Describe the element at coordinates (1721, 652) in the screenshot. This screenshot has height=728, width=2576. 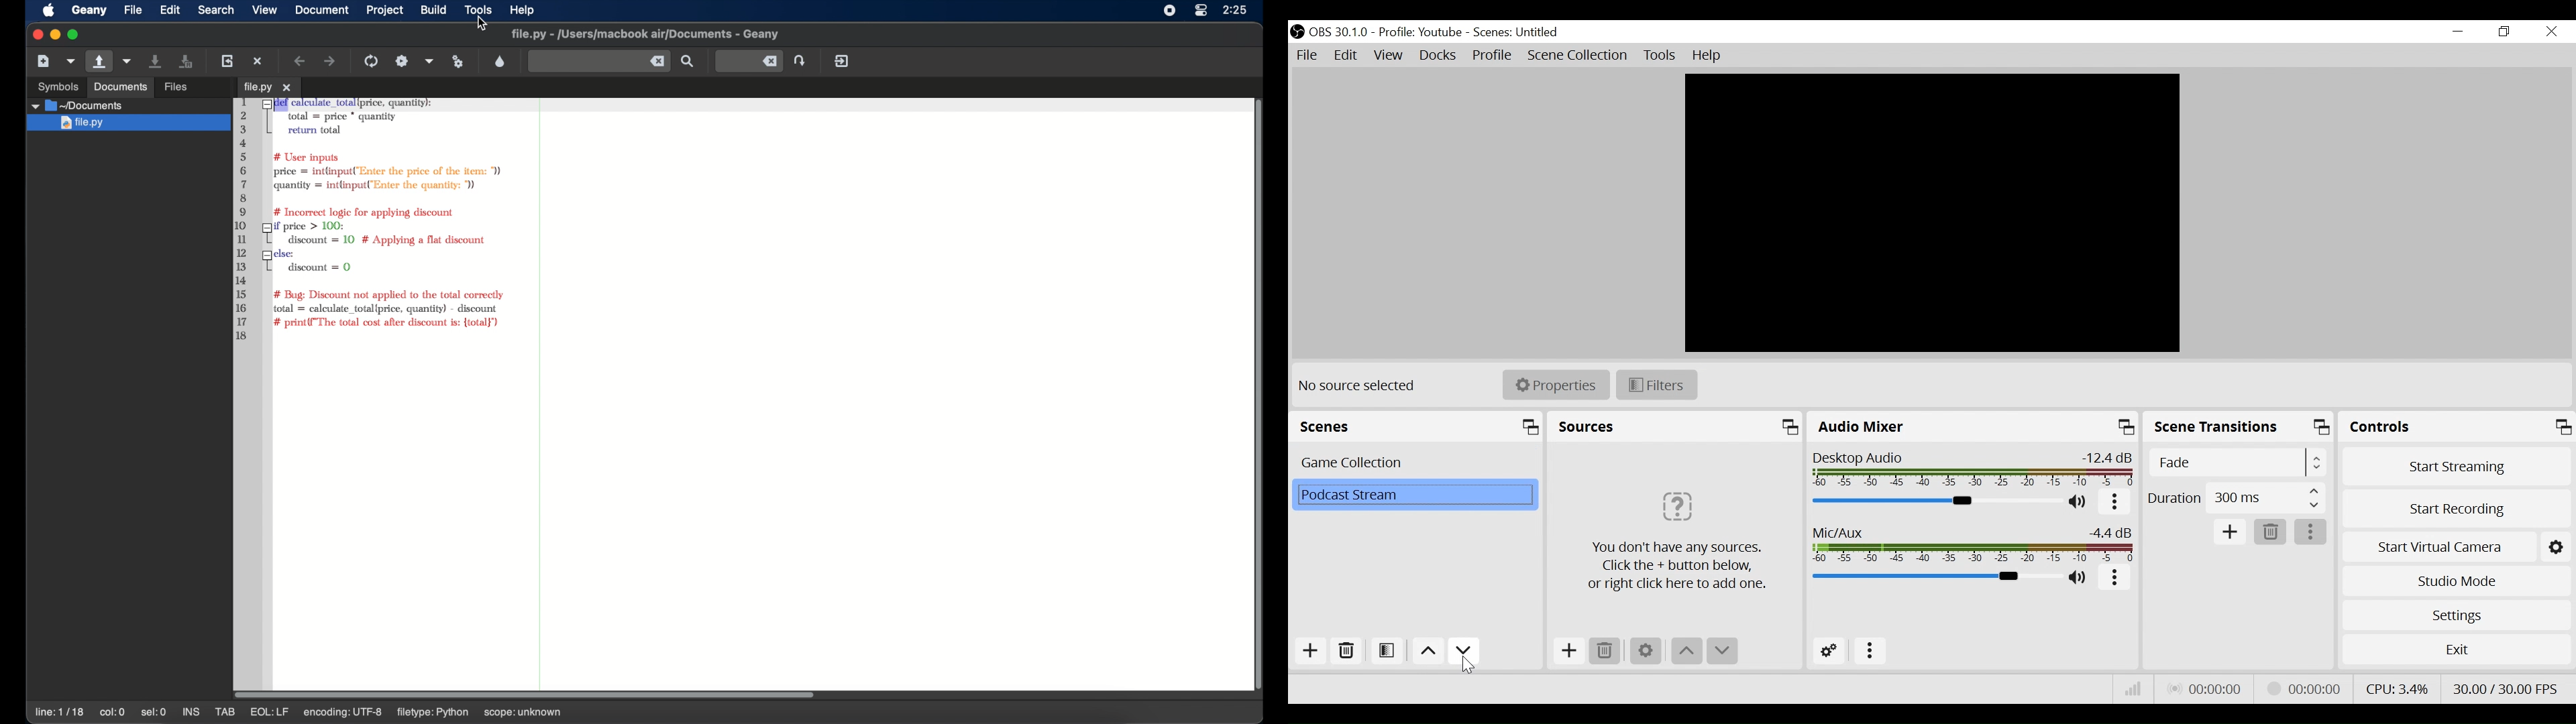
I see `Move down` at that location.